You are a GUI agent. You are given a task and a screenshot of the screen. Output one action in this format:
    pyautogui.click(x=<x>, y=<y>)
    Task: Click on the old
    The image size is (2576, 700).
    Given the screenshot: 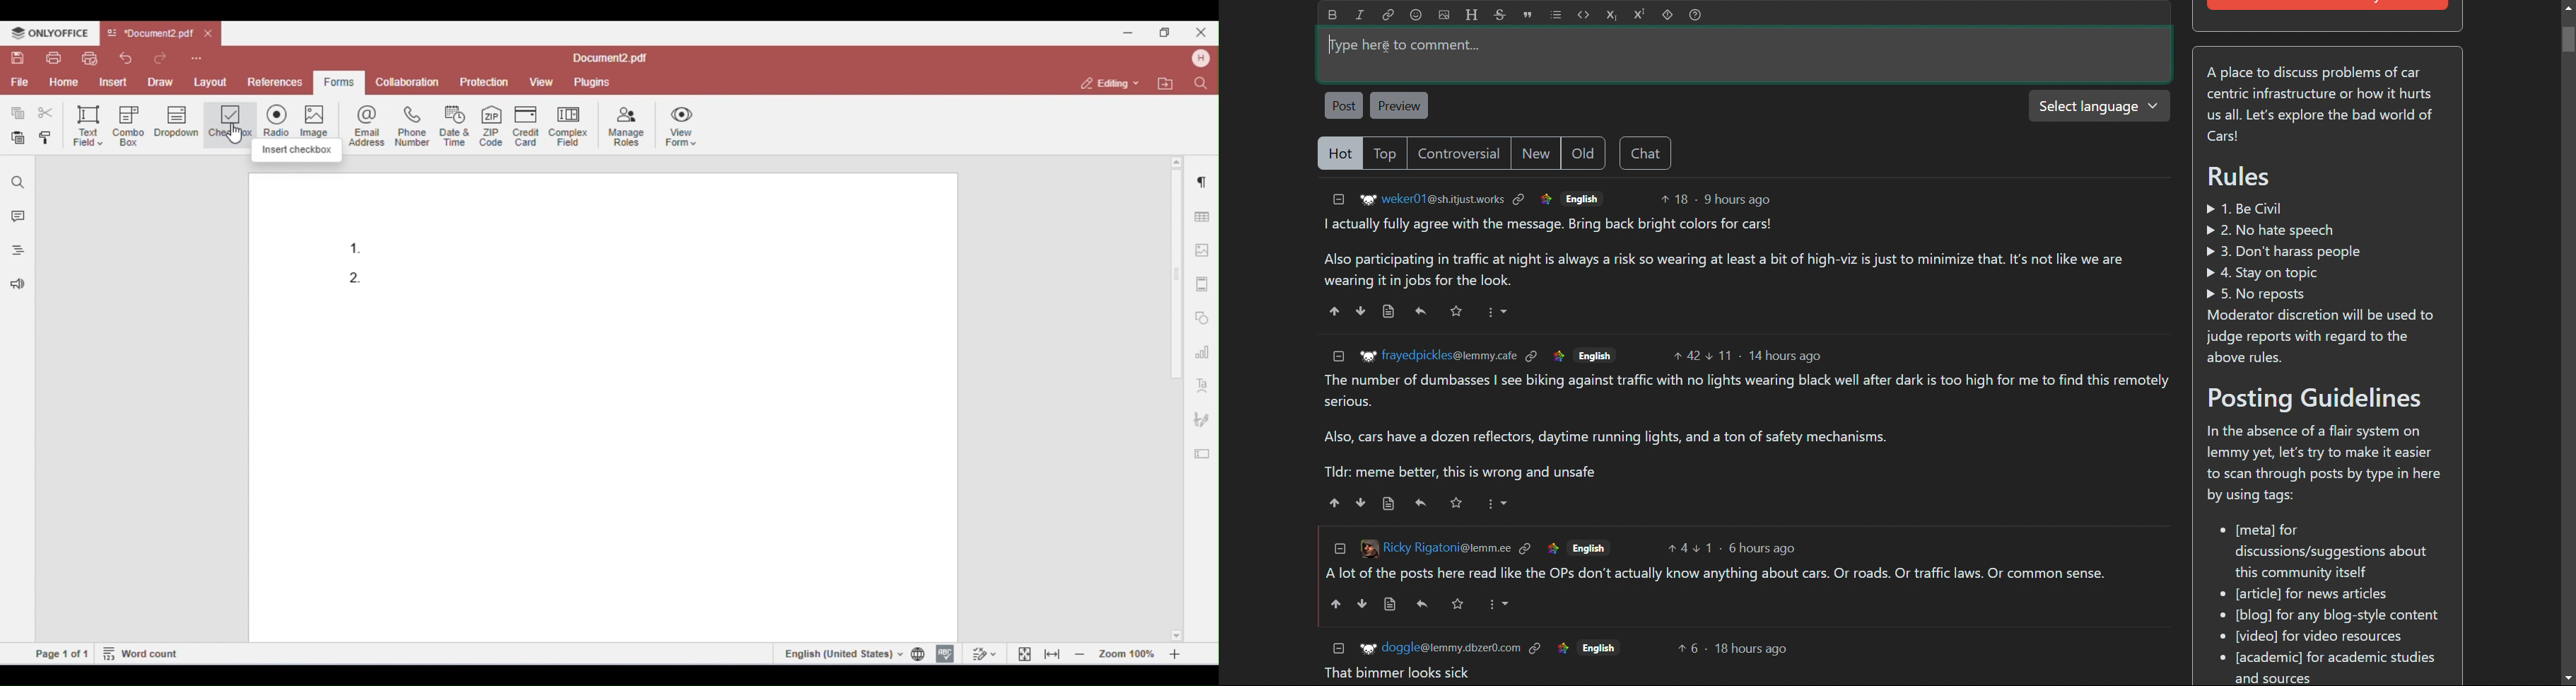 What is the action you would take?
    pyautogui.click(x=1582, y=153)
    